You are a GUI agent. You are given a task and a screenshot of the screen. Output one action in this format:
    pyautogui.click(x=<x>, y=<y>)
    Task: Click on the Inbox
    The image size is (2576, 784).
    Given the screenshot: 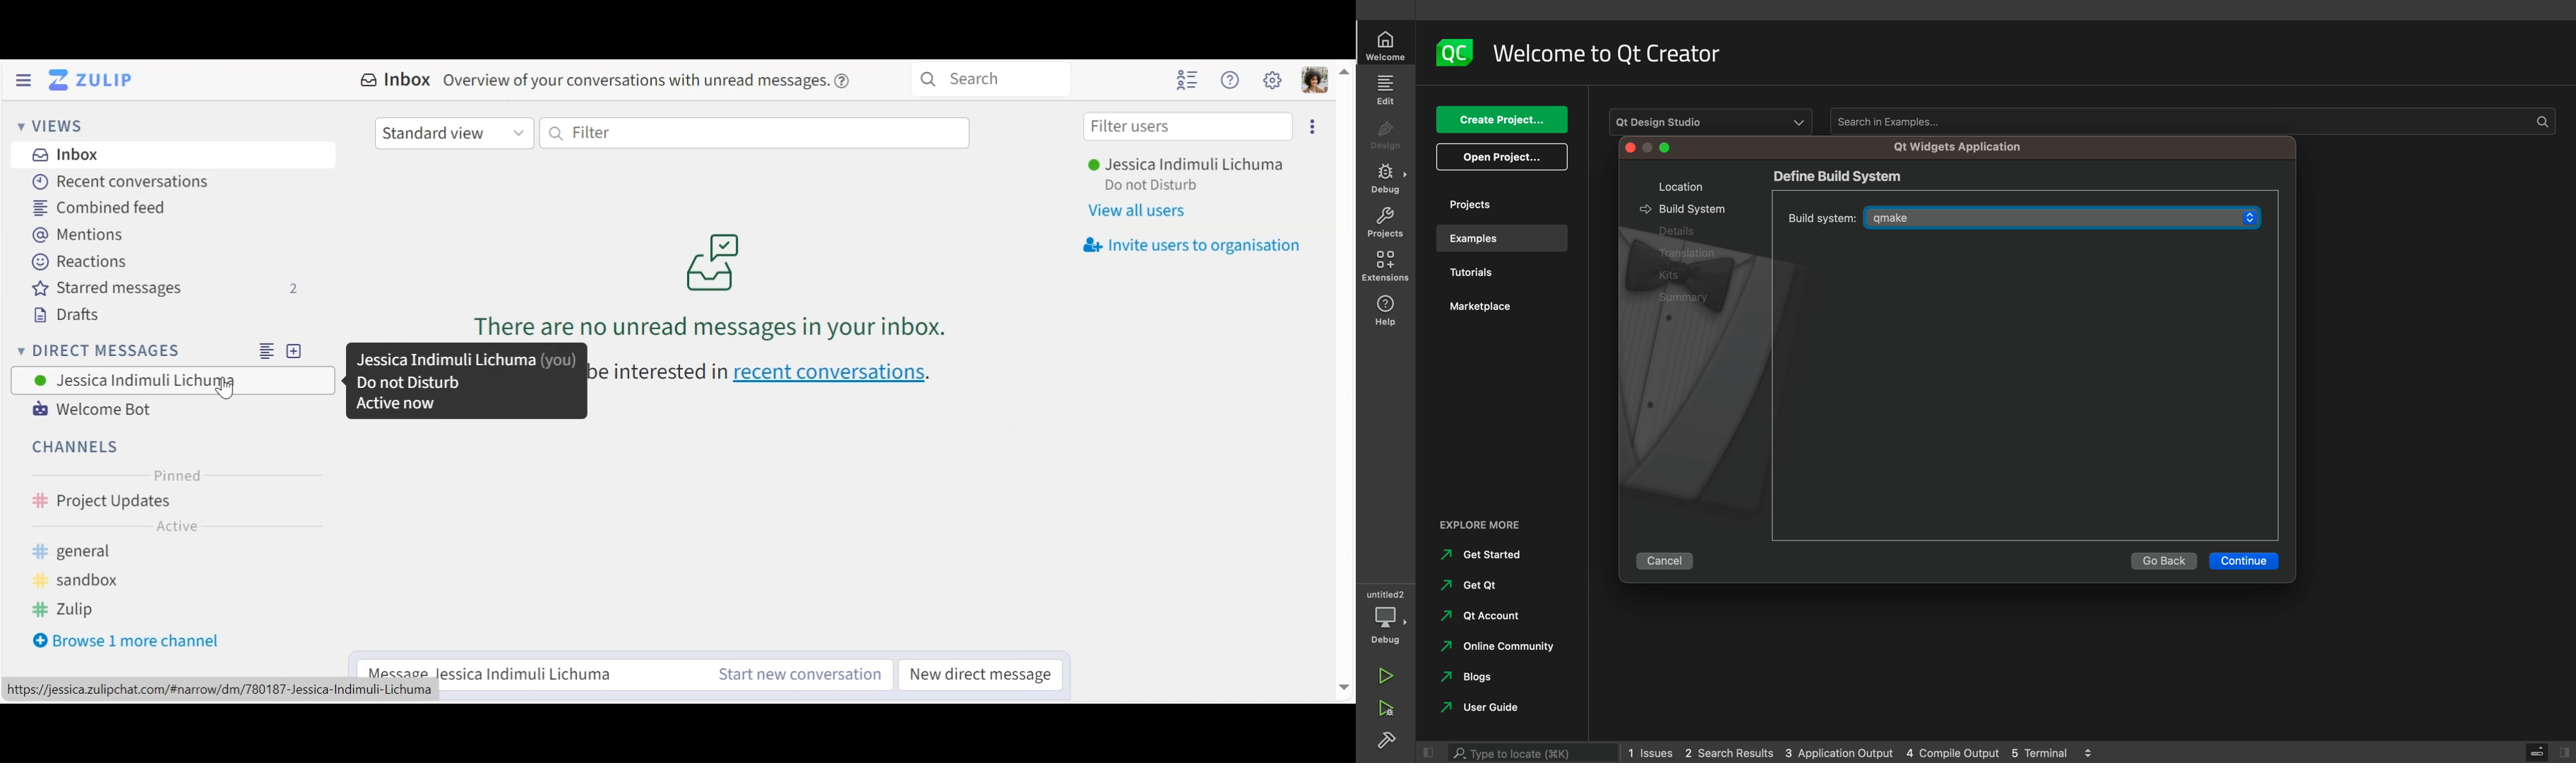 What is the action you would take?
    pyautogui.click(x=66, y=154)
    